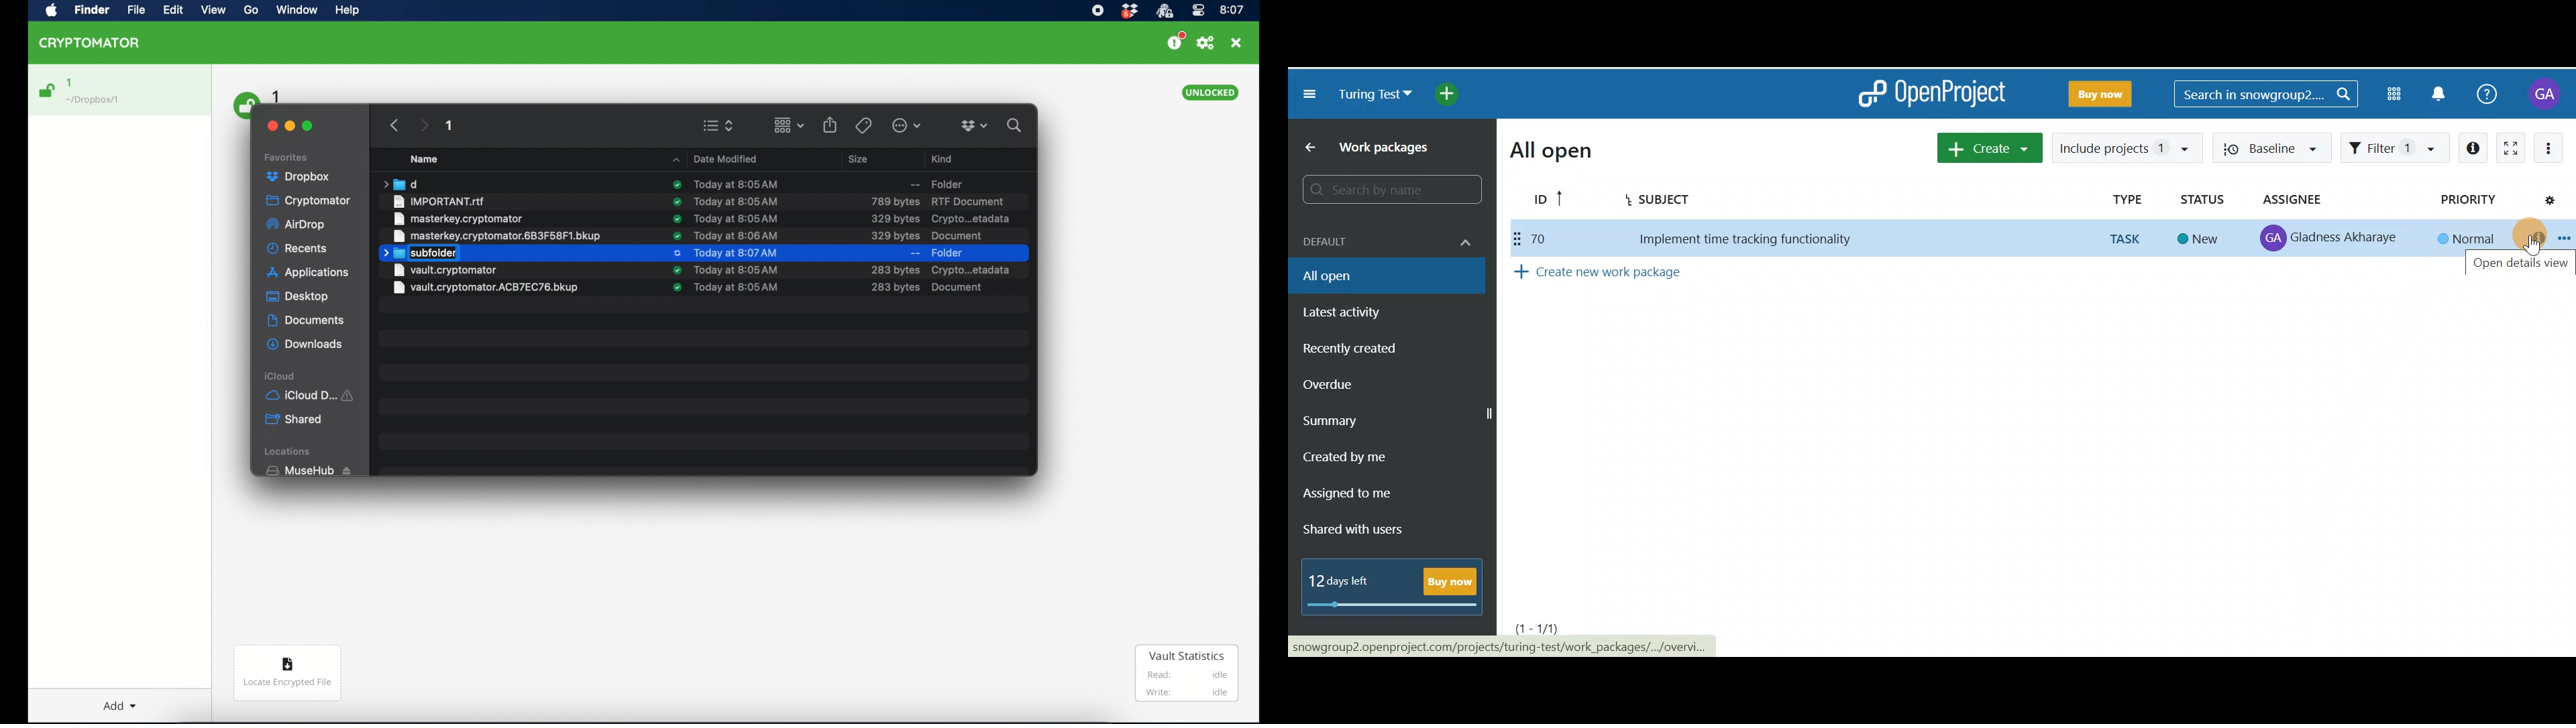 The width and height of the screenshot is (2576, 728). I want to click on dropbox highlighted, so click(303, 177).